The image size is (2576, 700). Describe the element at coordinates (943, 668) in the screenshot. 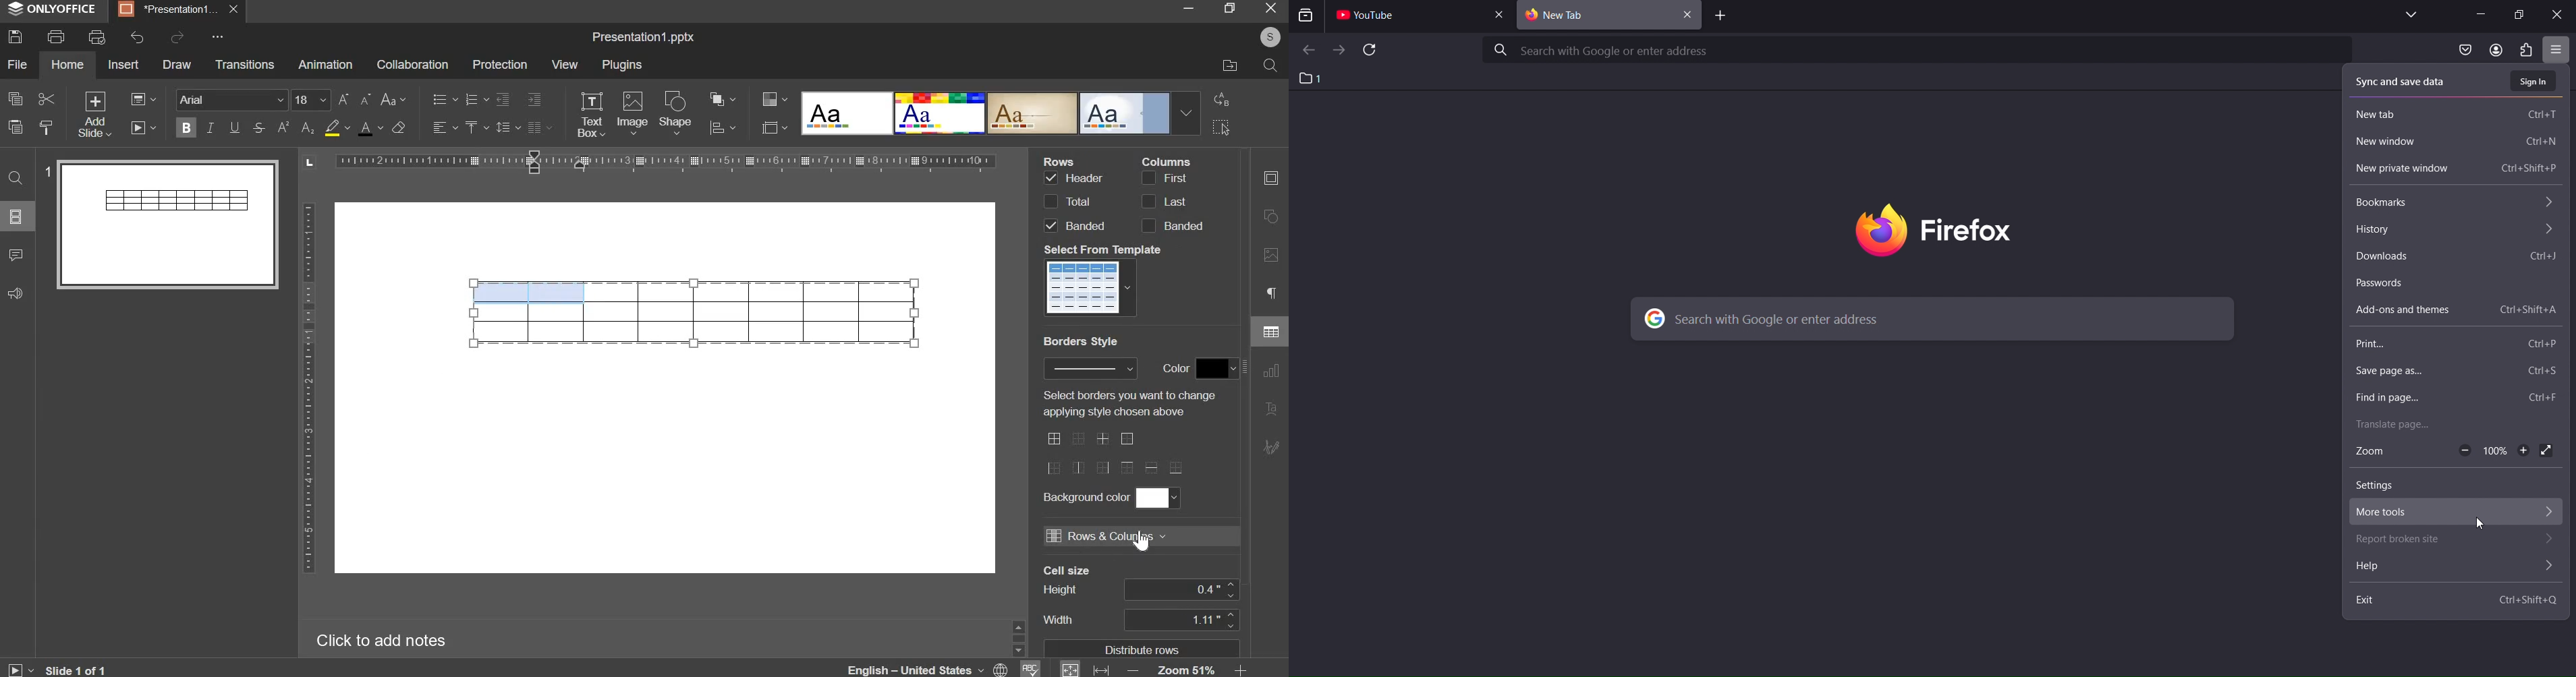

I see `language & spelling` at that location.